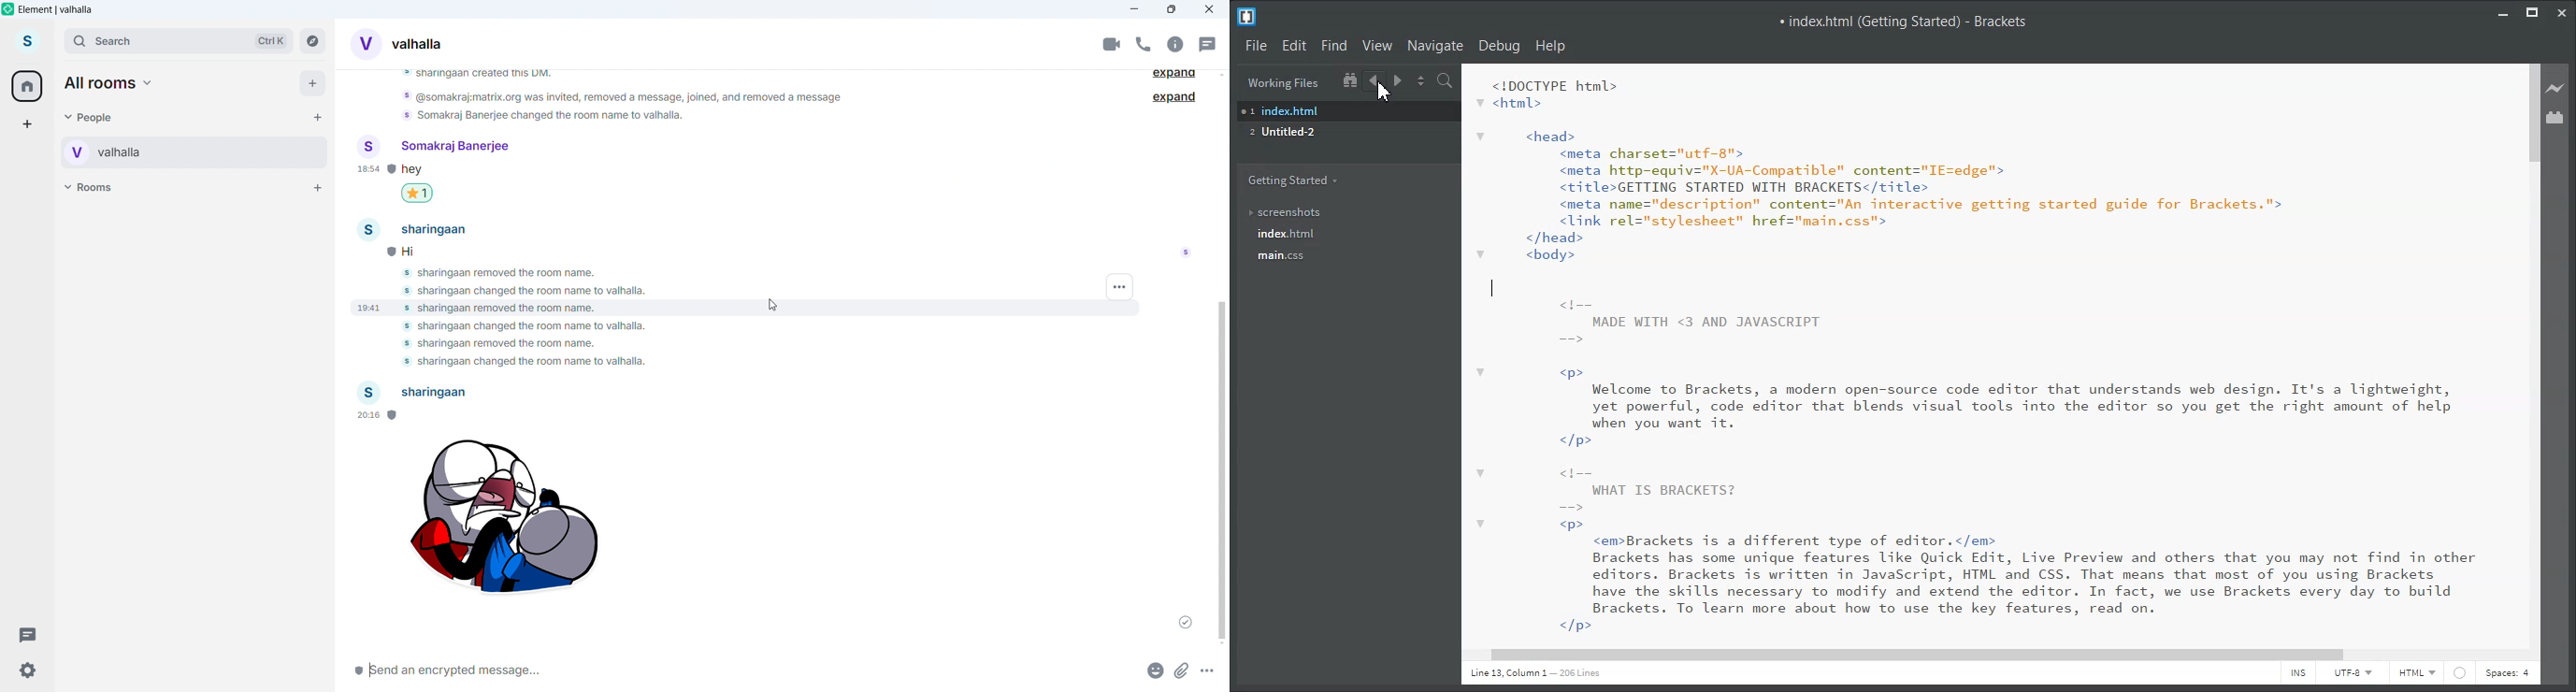 Image resolution: width=2576 pixels, height=700 pixels. What do you see at coordinates (417, 44) in the screenshot?
I see `Room alias` at bounding box center [417, 44].